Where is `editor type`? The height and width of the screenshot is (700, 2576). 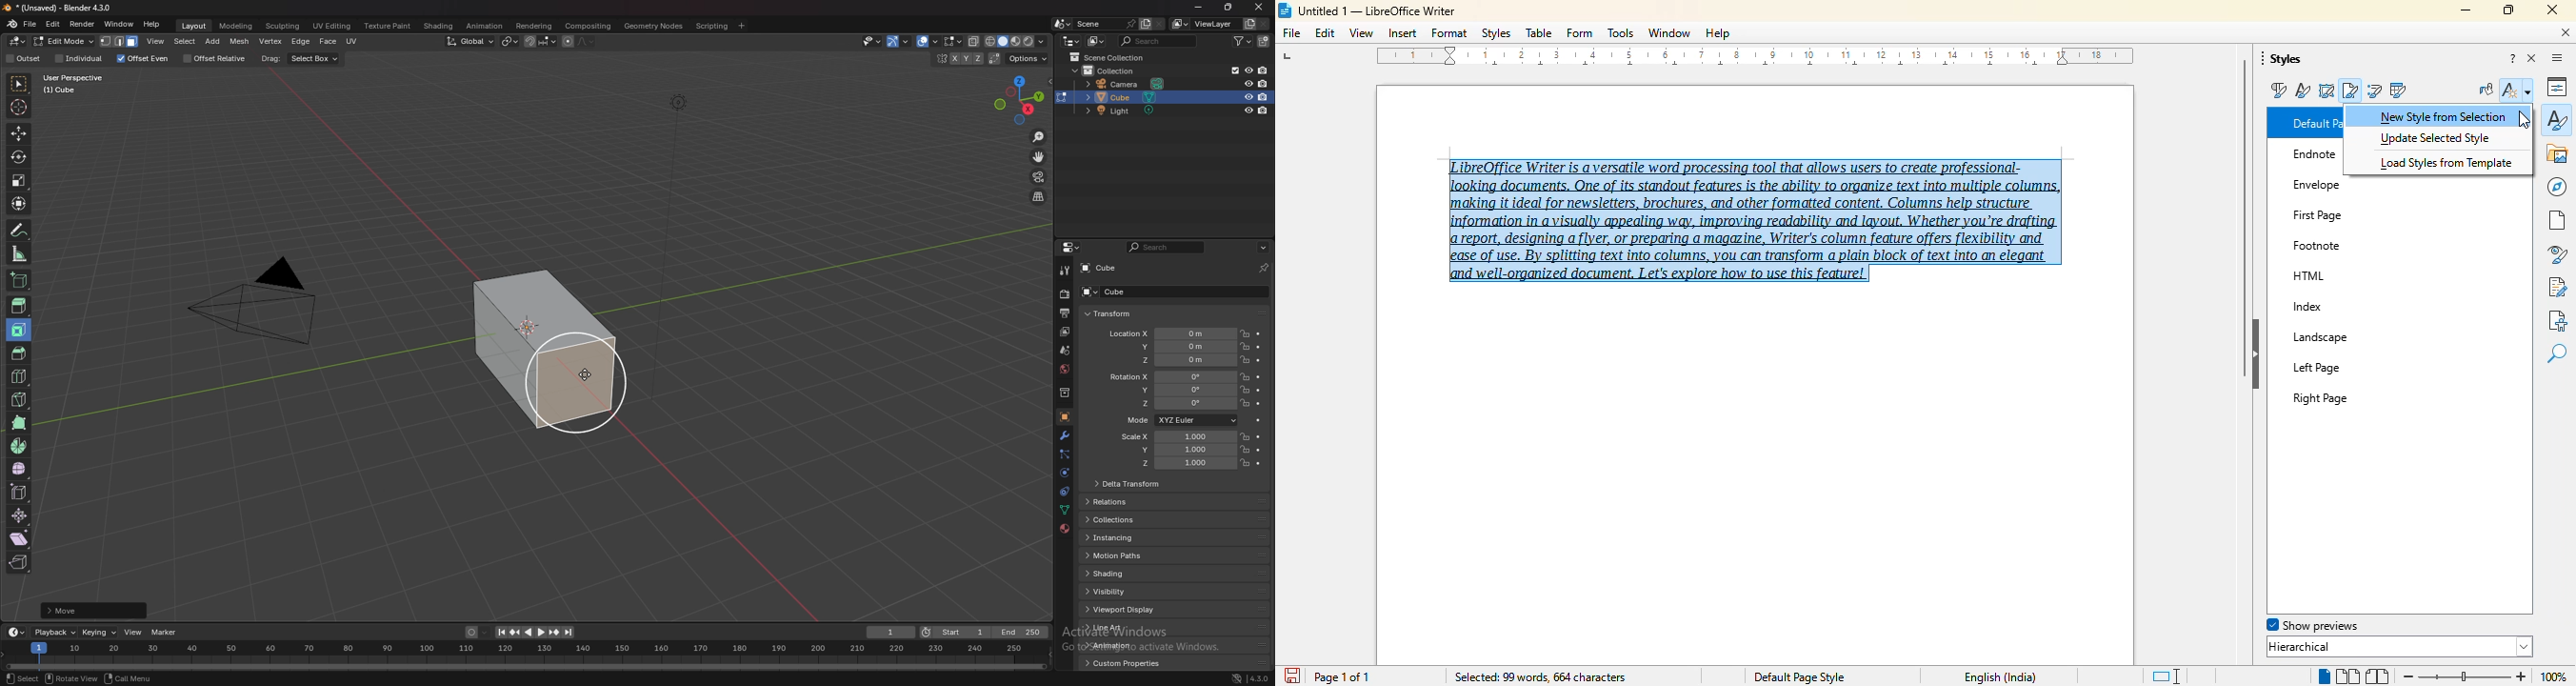
editor type is located at coordinates (19, 41).